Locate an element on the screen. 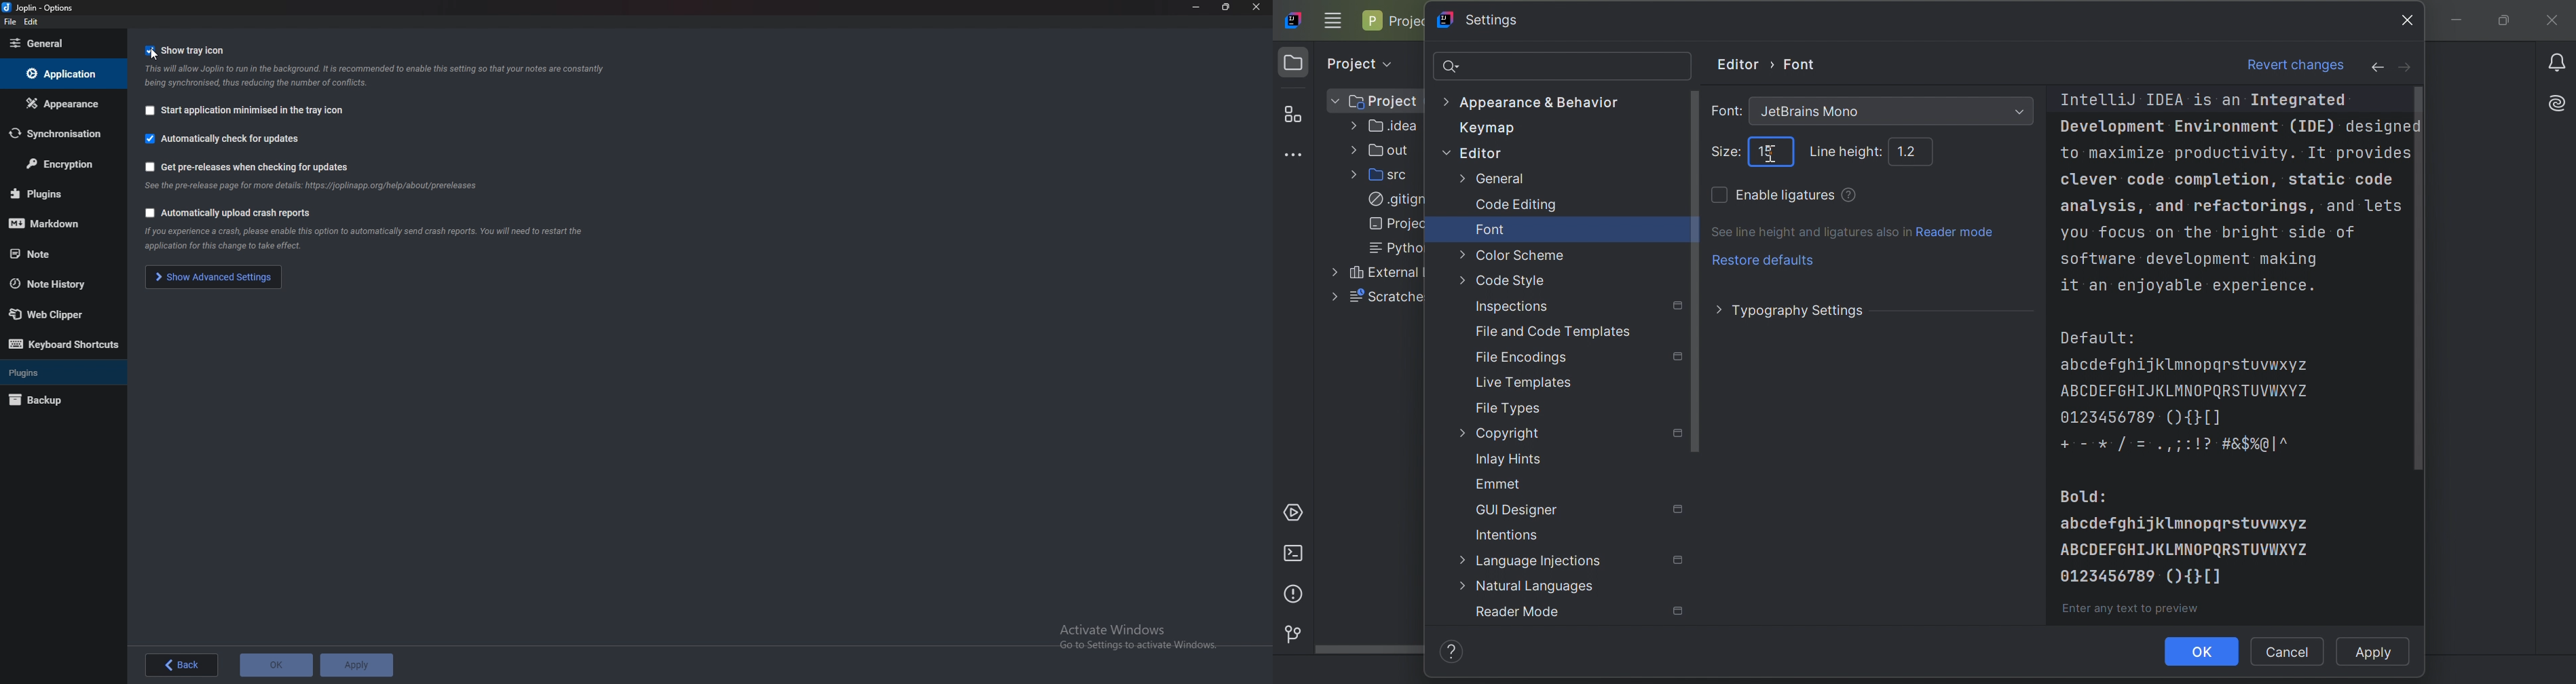 This screenshot has height=700, width=2576. file is located at coordinates (10, 23).